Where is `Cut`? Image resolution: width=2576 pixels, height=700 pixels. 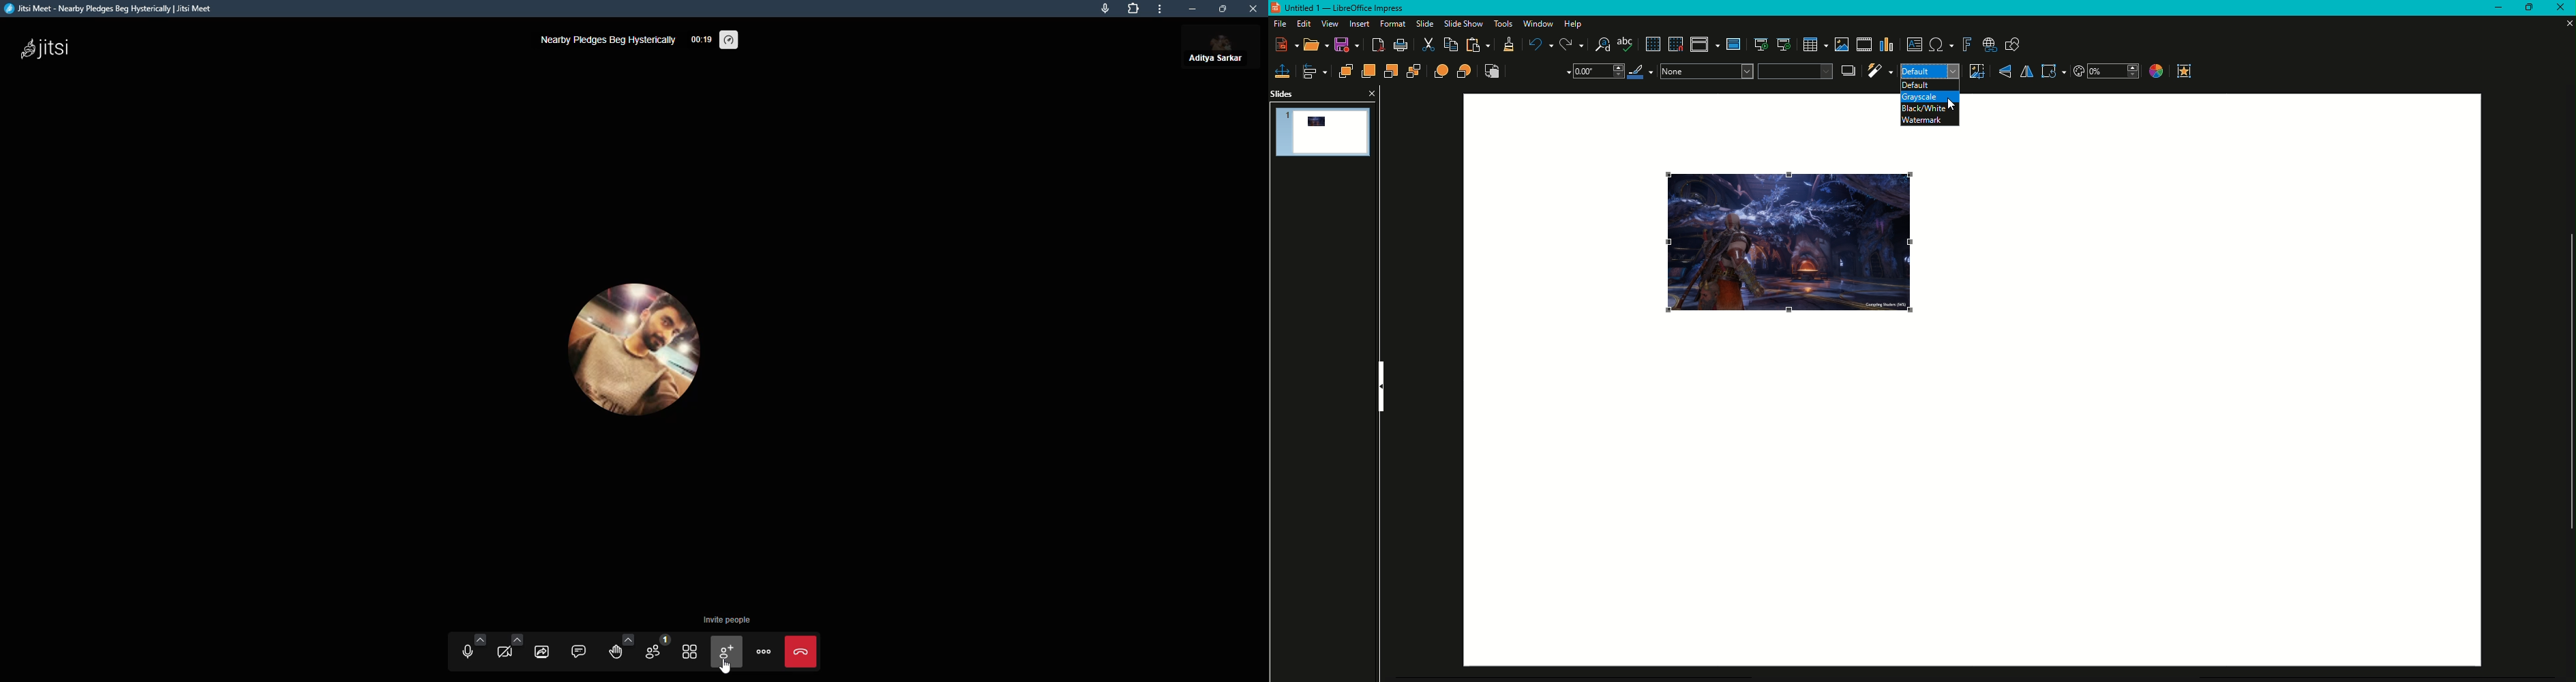 Cut is located at coordinates (1428, 46).